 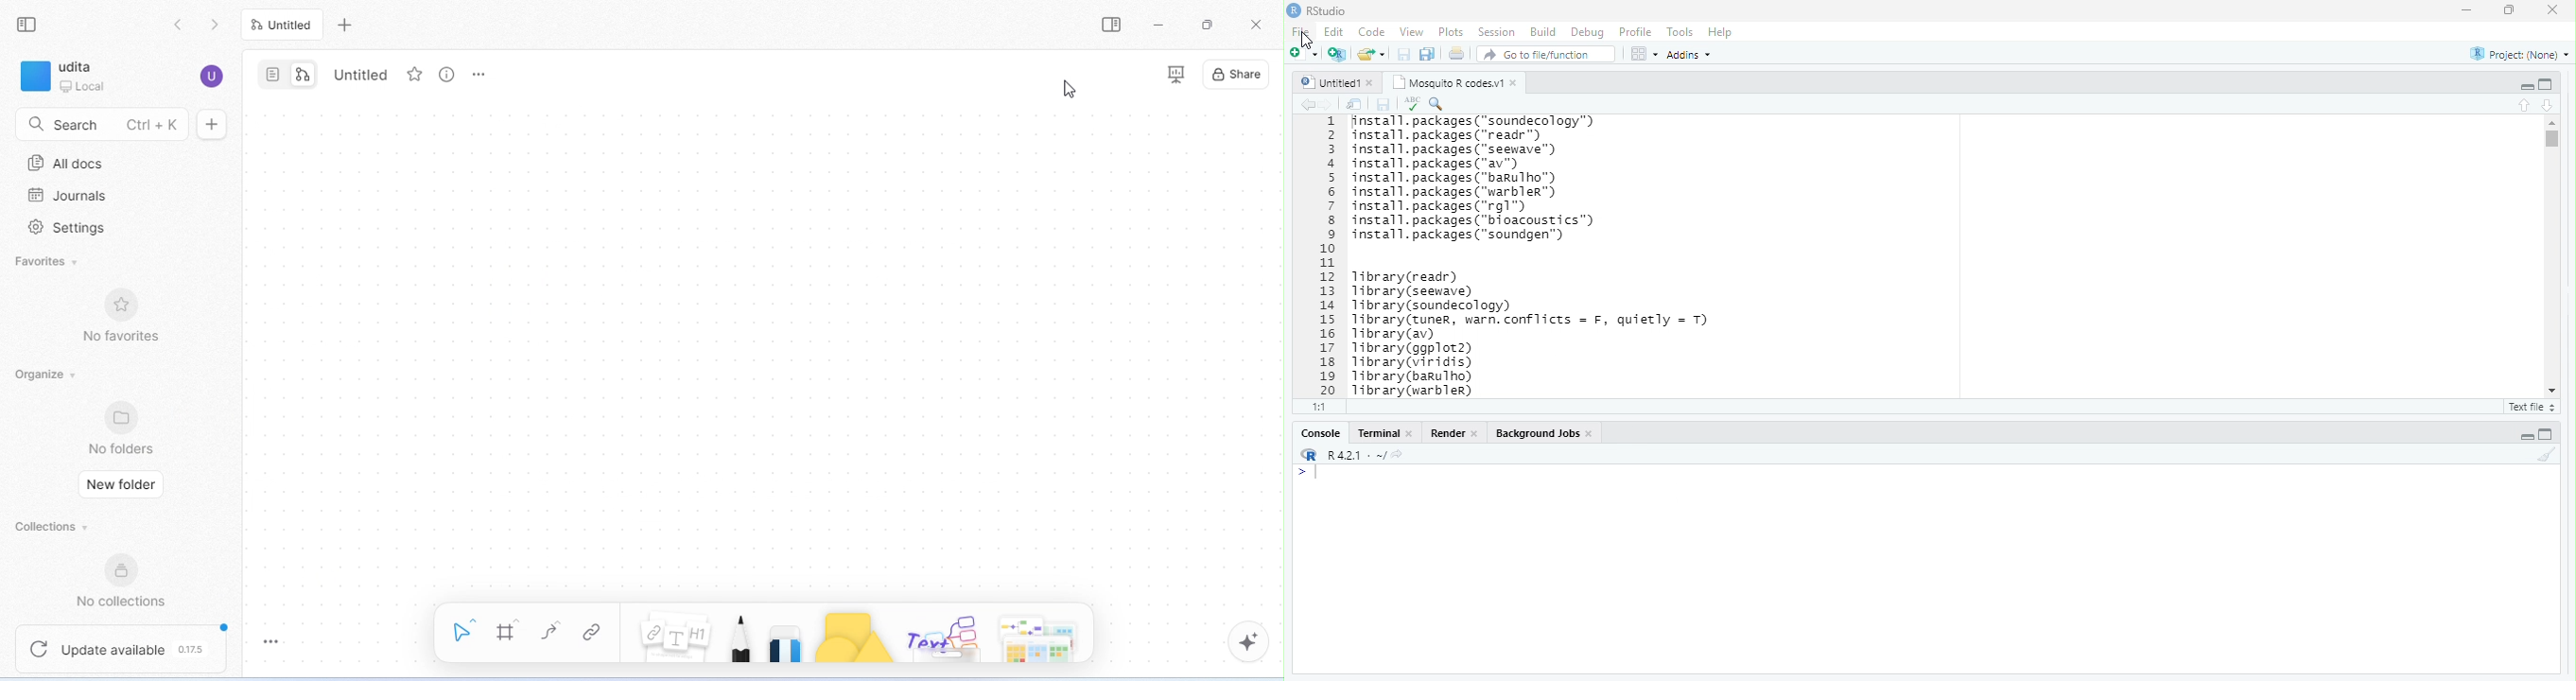 I want to click on search ctrl + k, so click(x=118, y=124).